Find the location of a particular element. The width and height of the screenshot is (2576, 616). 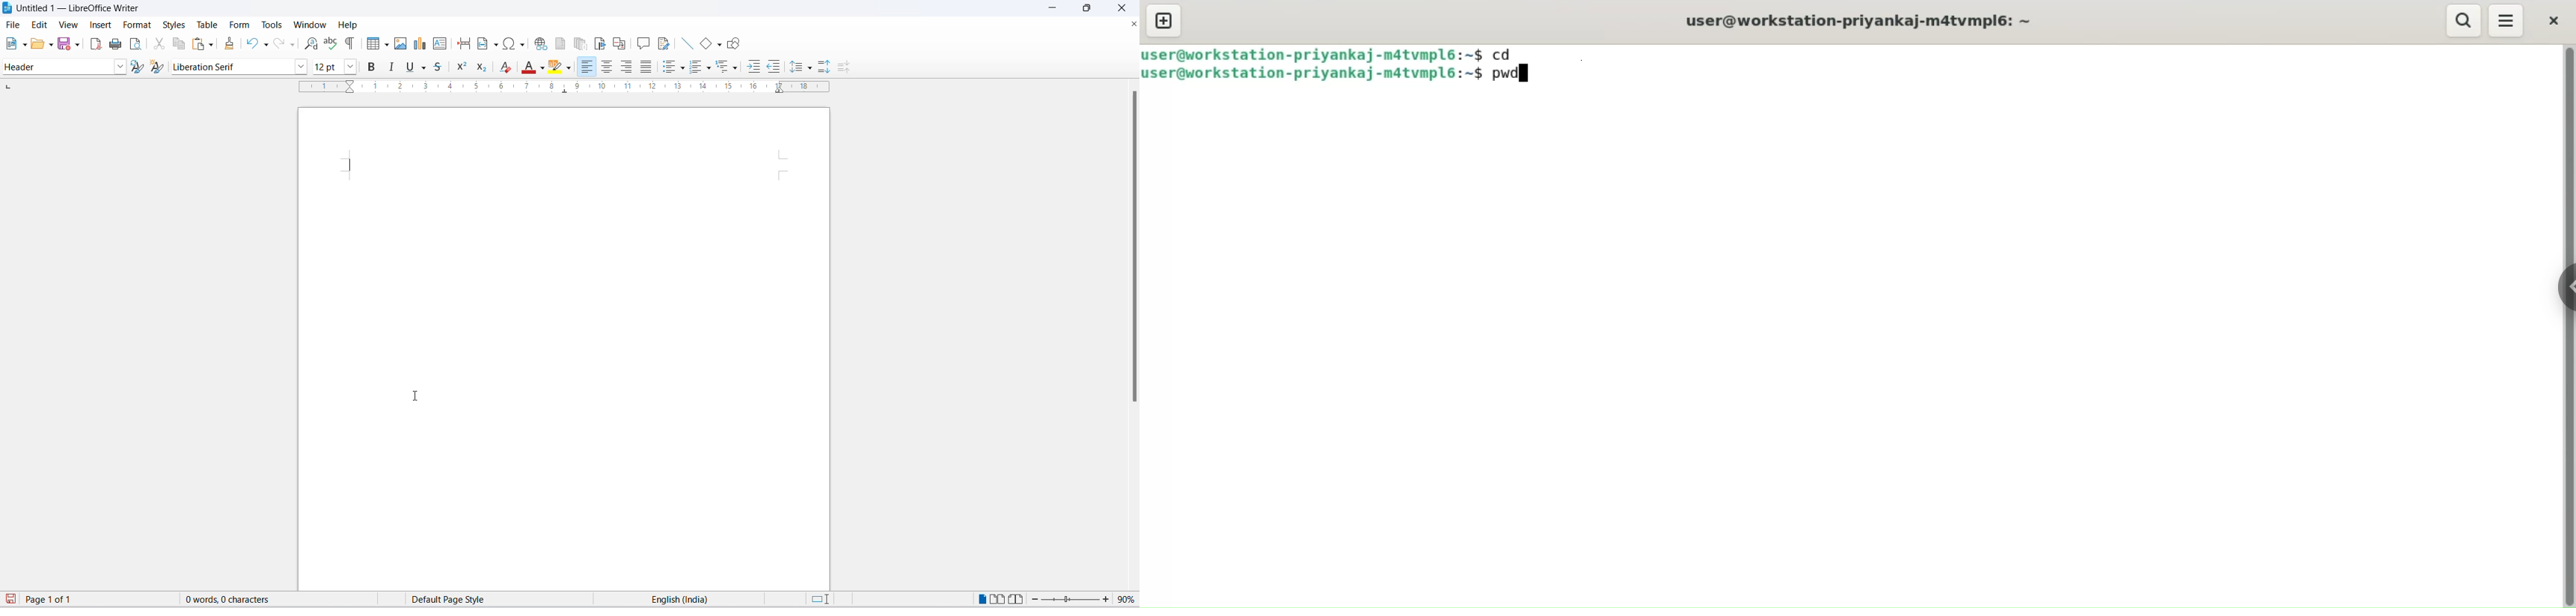

font size is located at coordinates (328, 66).